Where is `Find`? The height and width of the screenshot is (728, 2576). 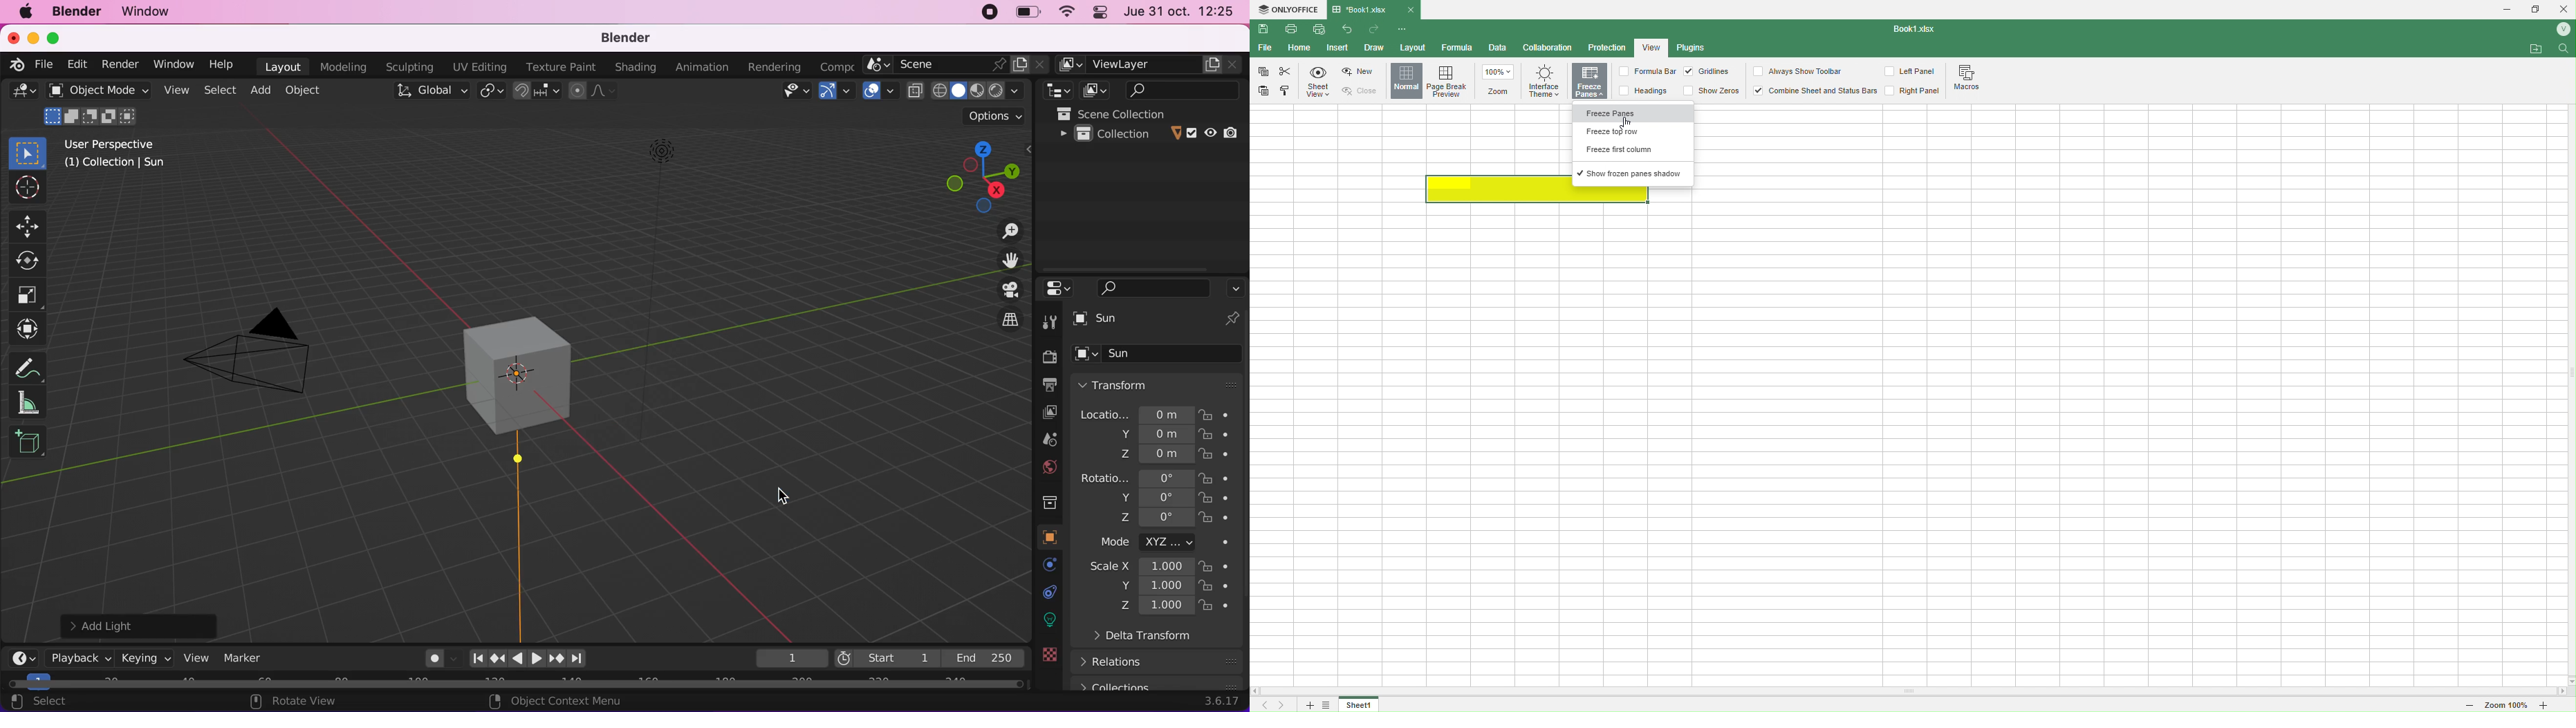
Find is located at coordinates (2564, 51).